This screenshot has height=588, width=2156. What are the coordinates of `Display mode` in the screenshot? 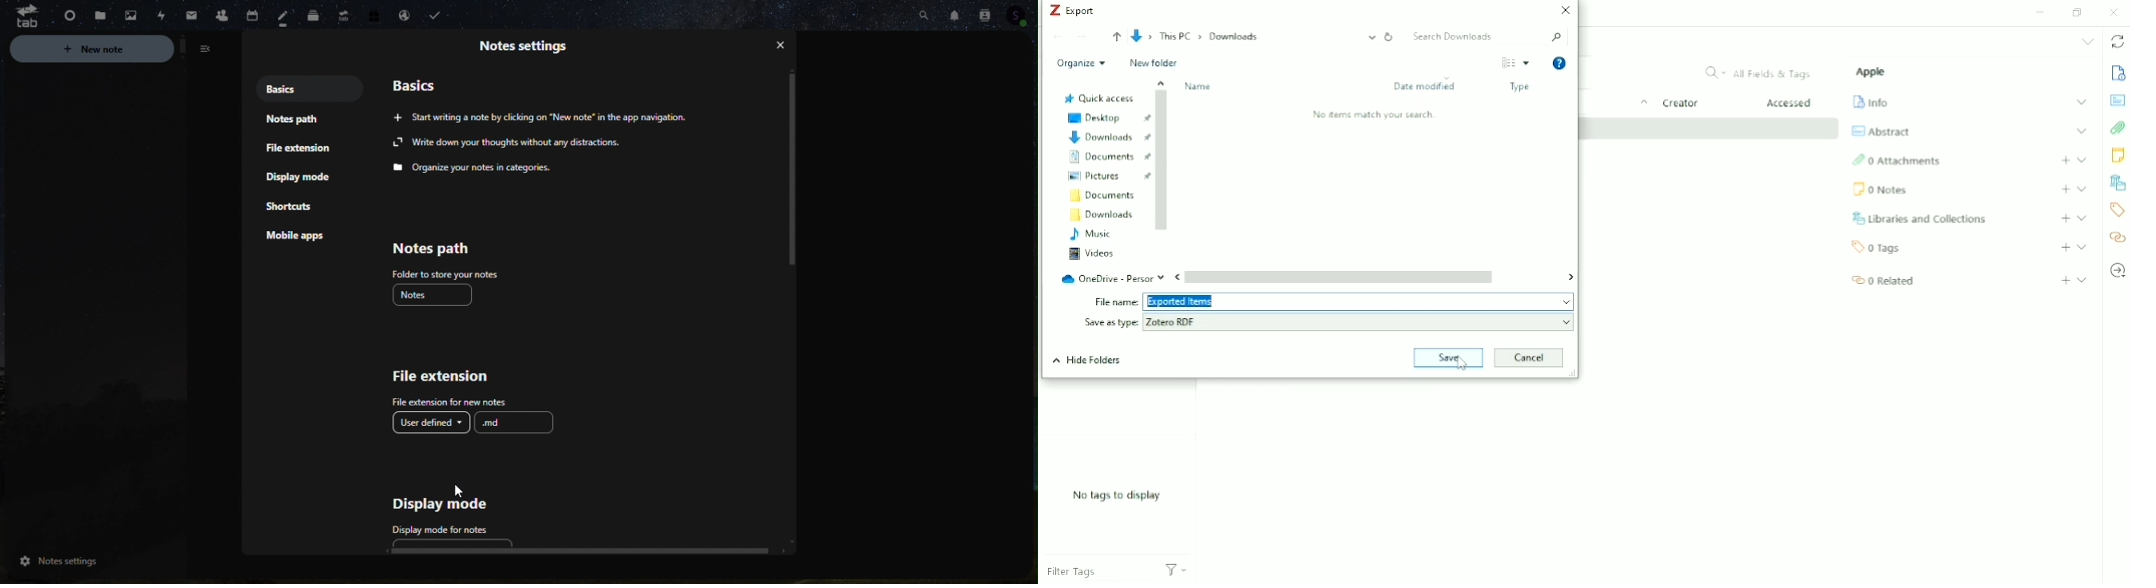 It's located at (443, 517).